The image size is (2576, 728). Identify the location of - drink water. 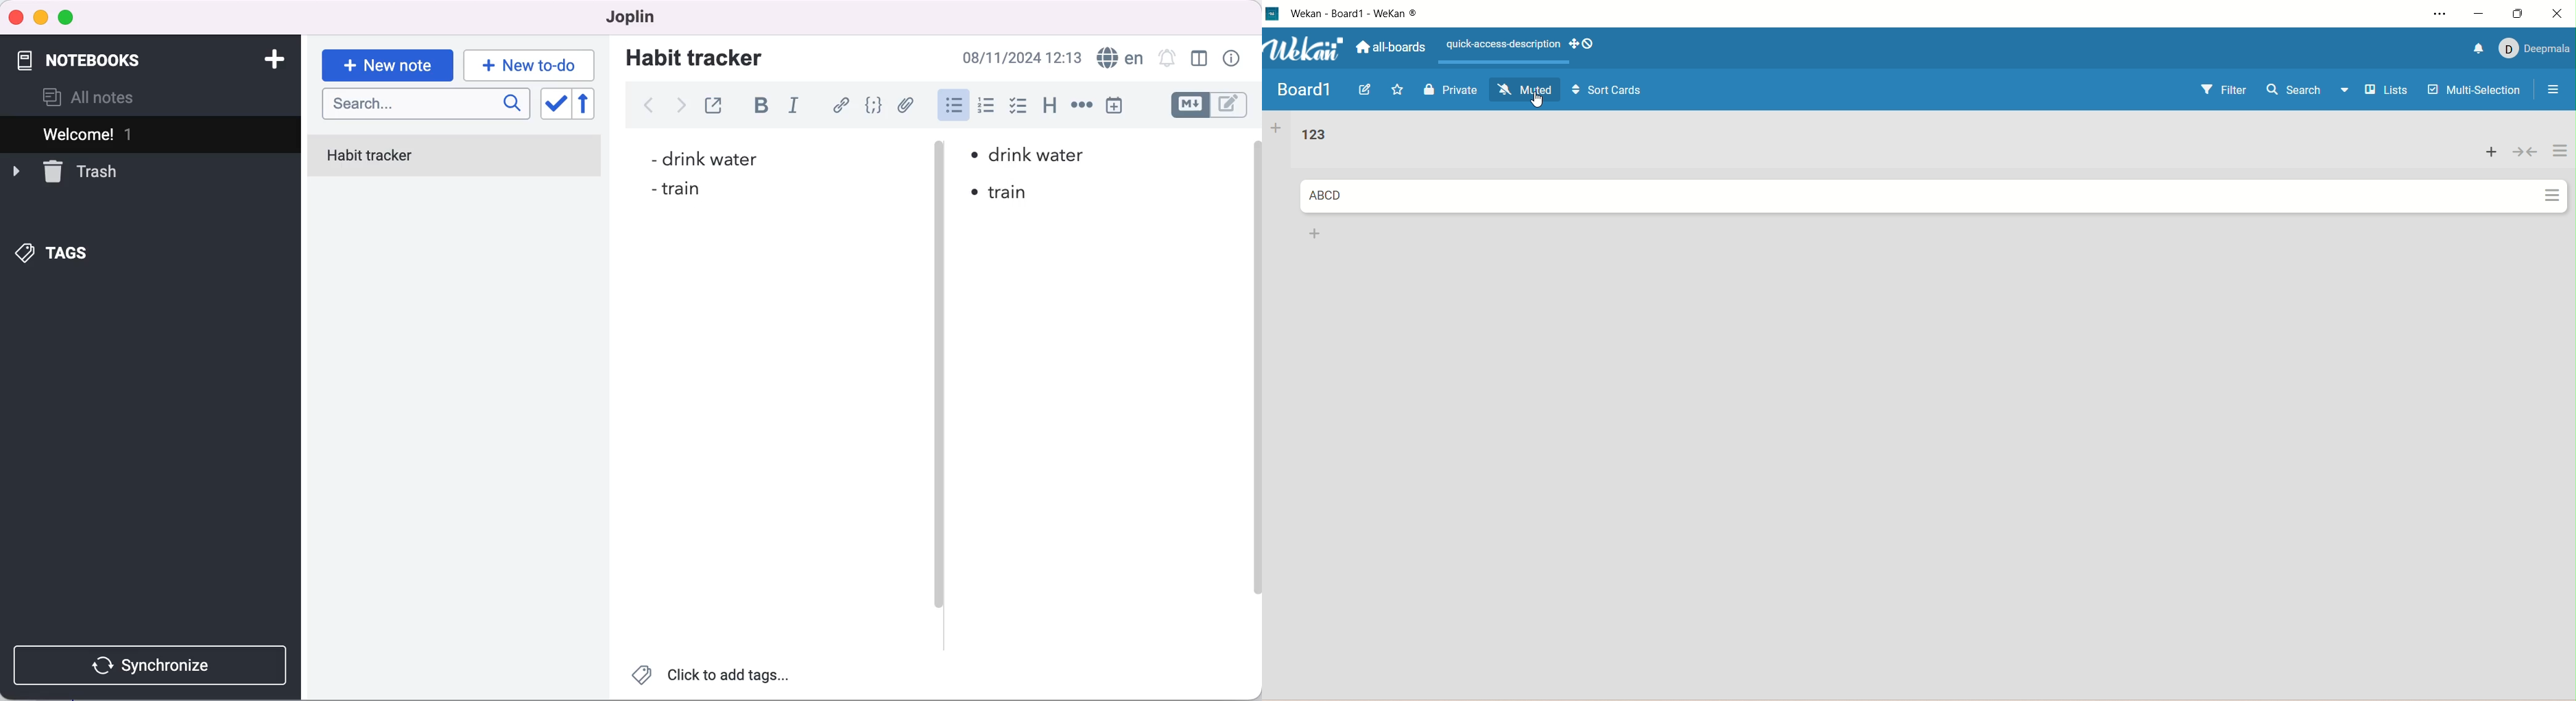
(723, 159).